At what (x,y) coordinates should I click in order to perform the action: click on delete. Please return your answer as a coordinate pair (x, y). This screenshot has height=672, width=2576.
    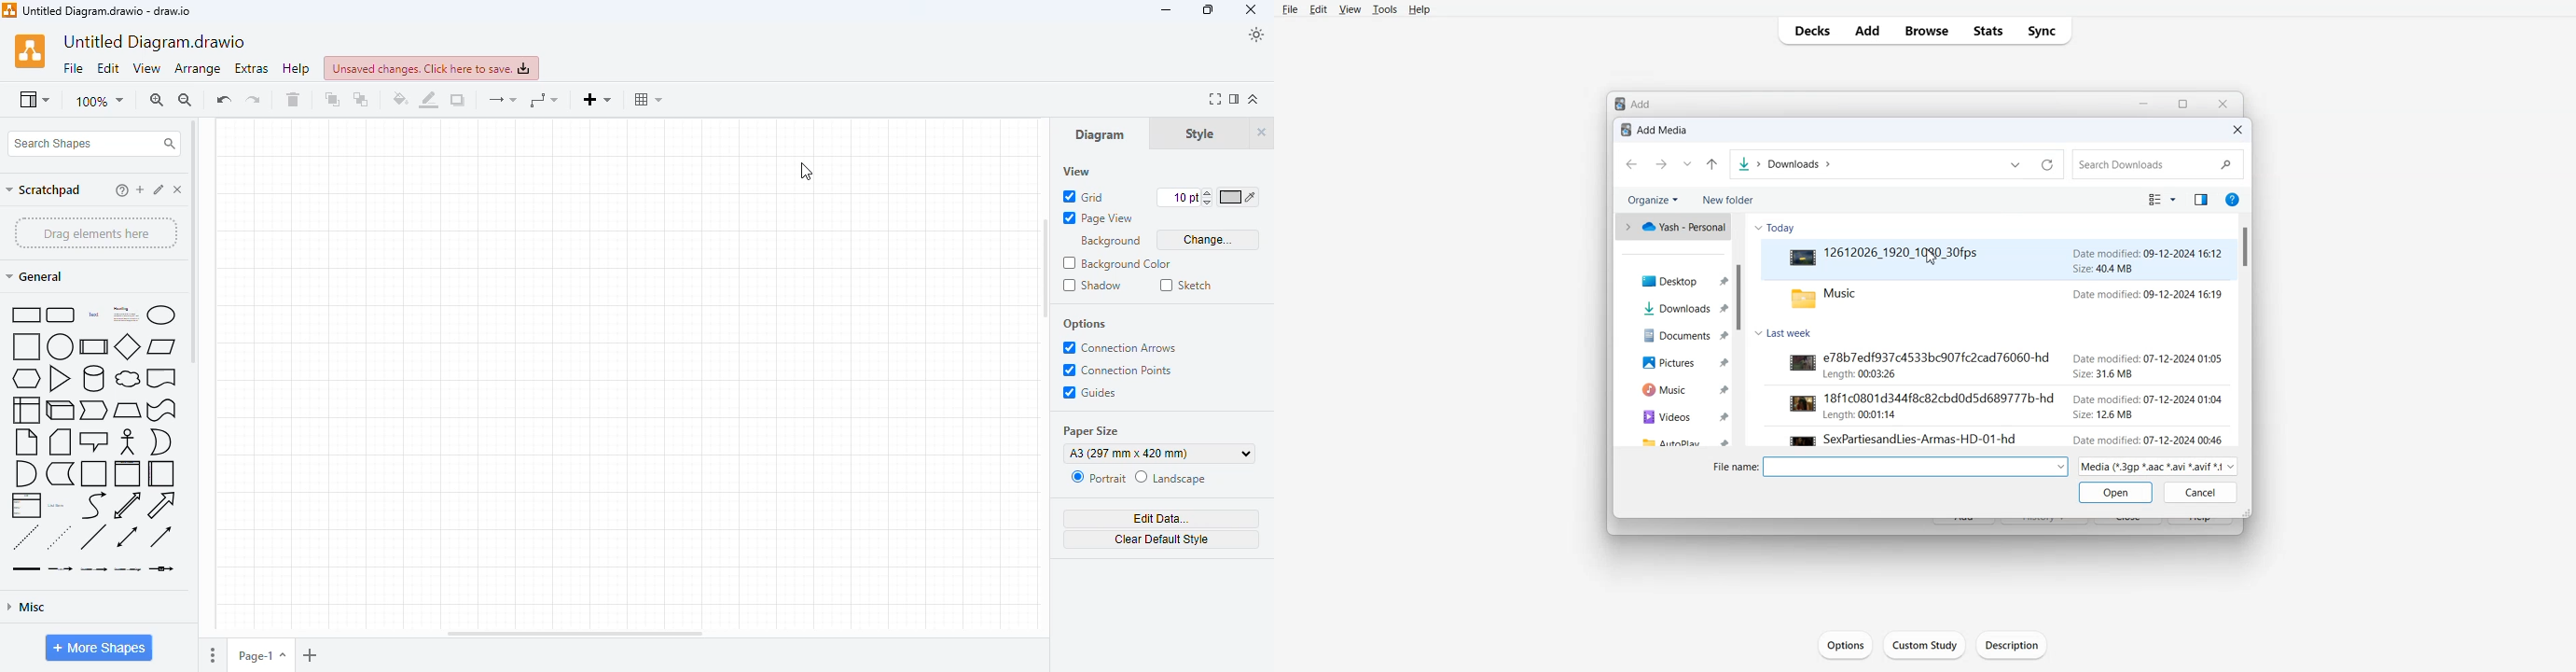
    Looking at the image, I should click on (293, 99).